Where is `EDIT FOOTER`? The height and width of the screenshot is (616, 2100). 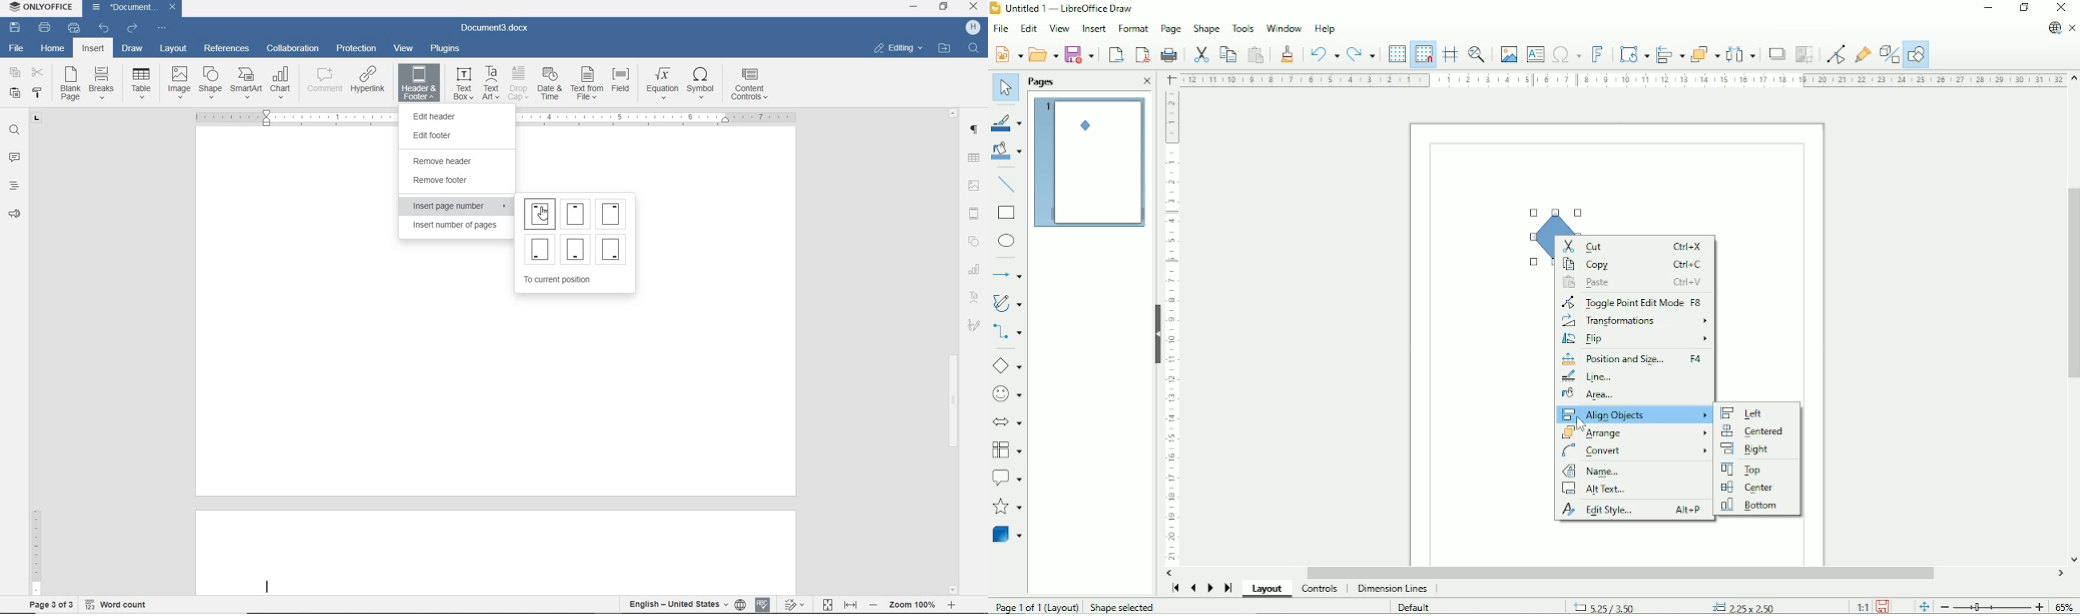
EDIT FOOTER is located at coordinates (446, 135).